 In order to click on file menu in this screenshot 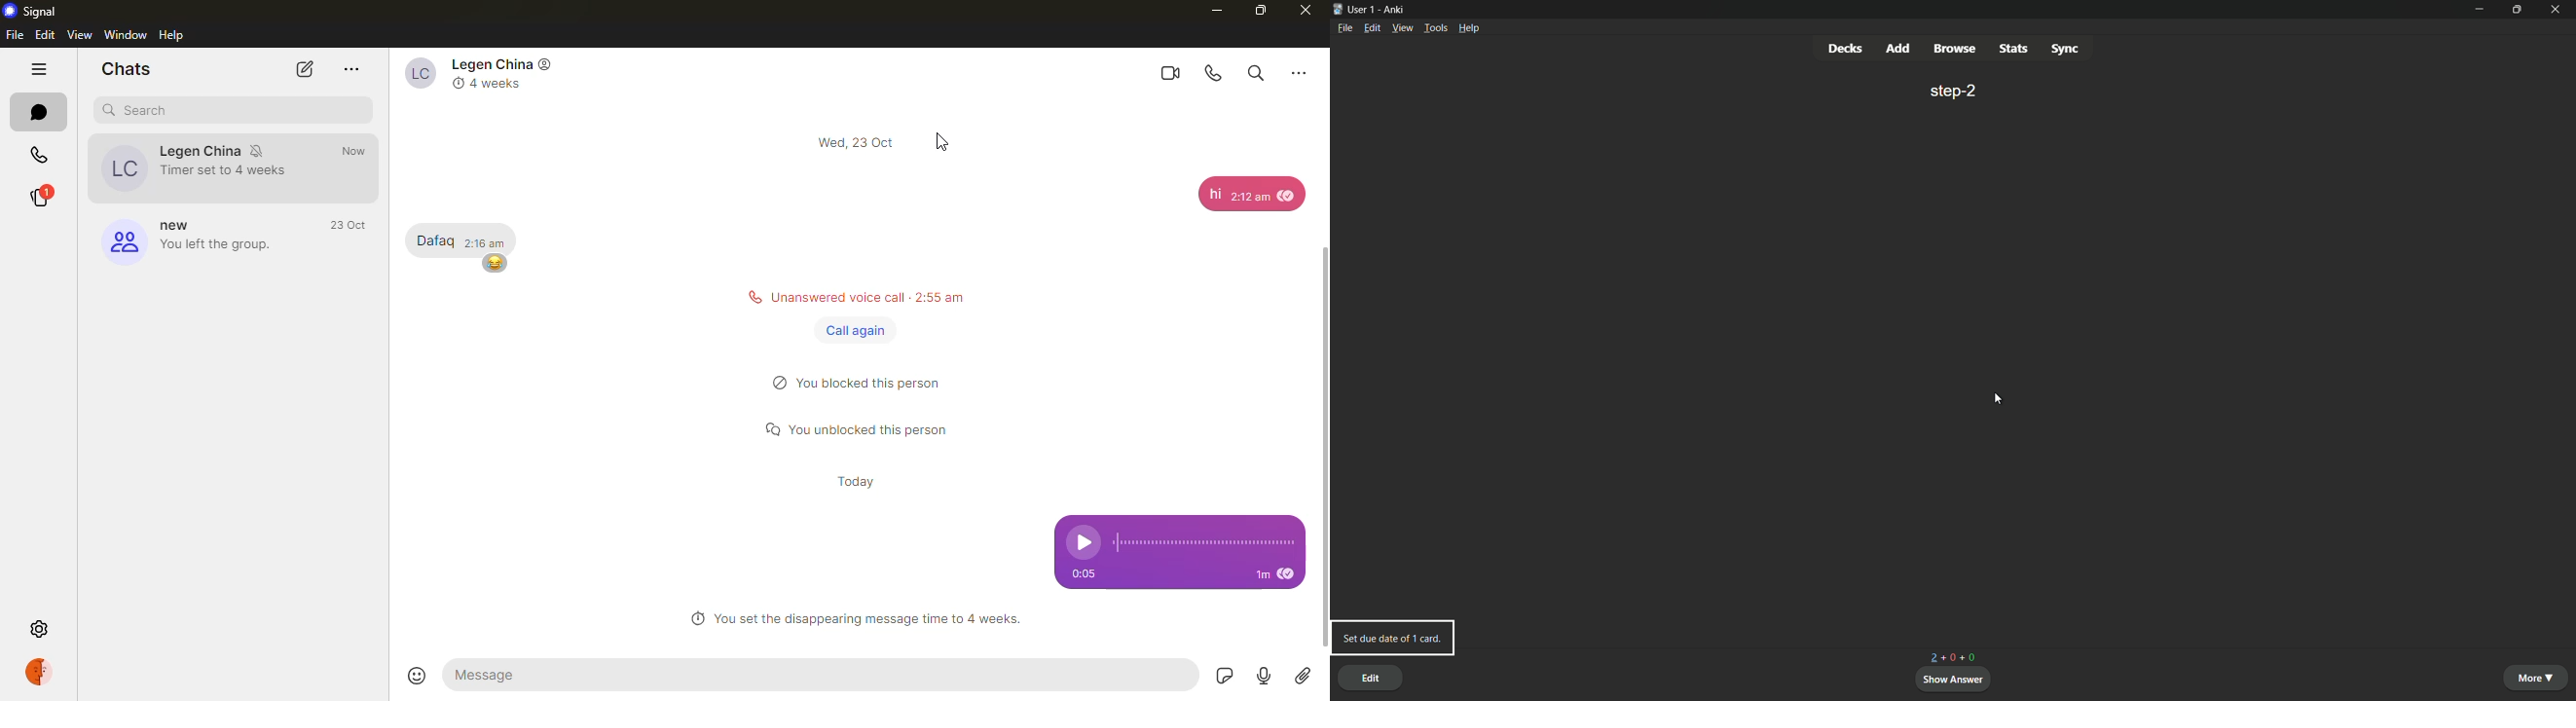, I will do `click(1345, 28)`.